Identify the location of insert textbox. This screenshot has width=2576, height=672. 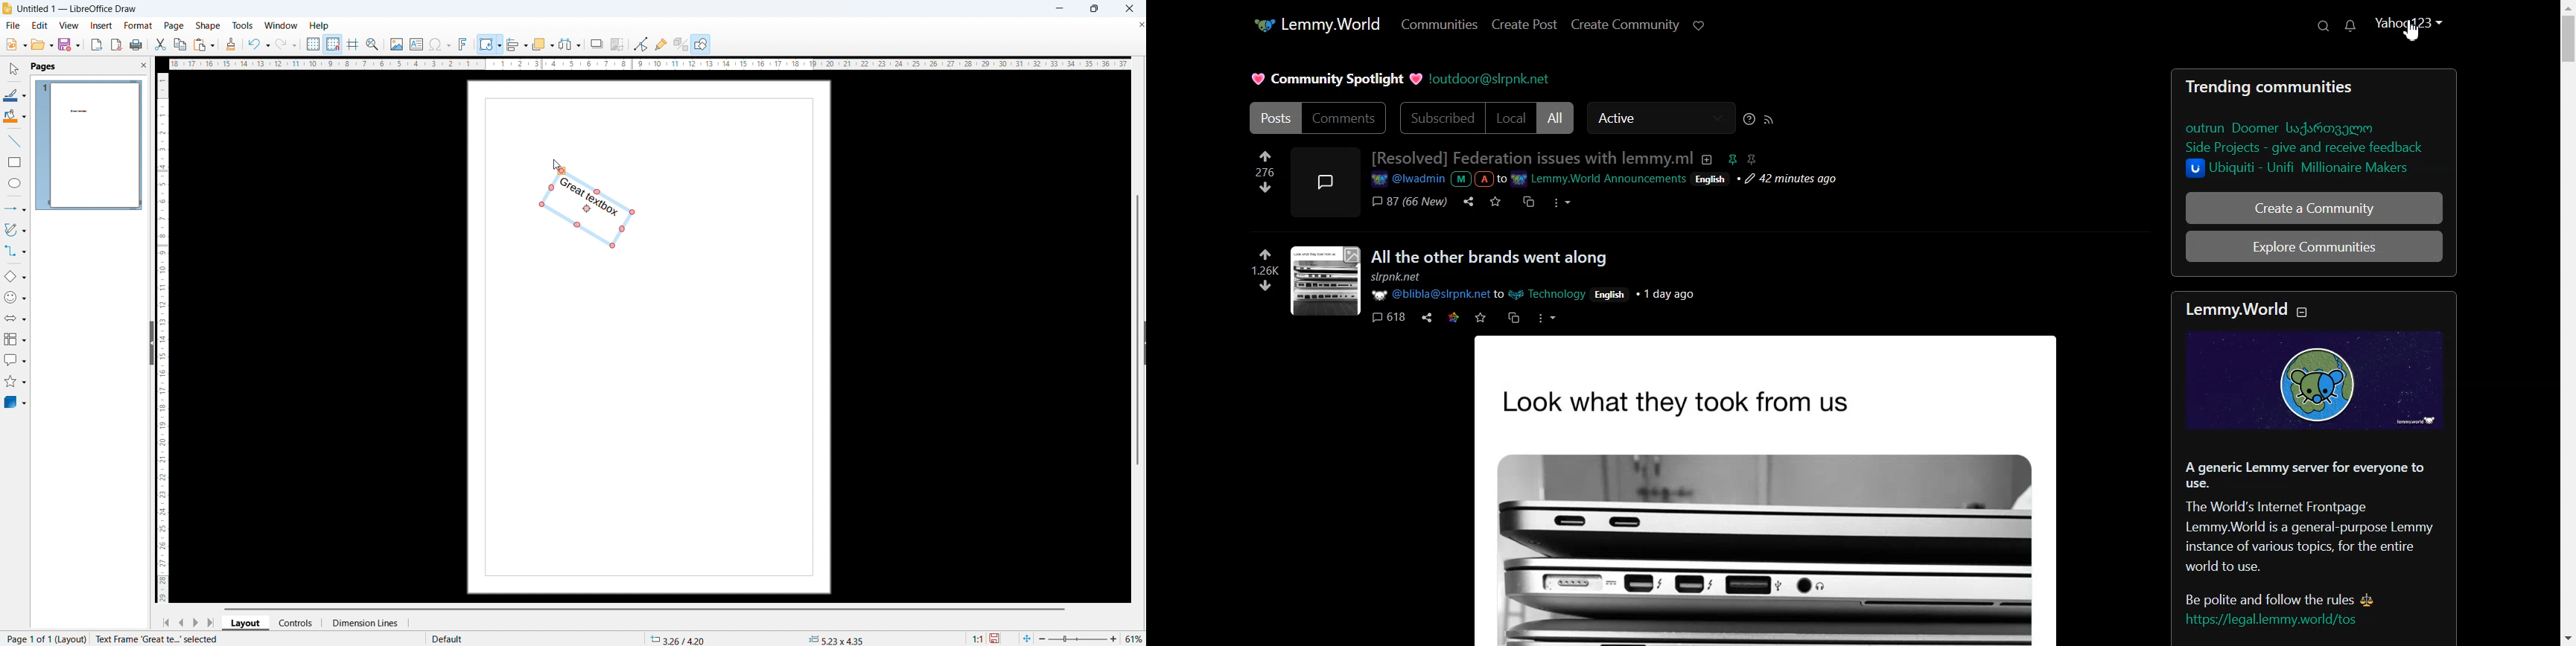
(417, 44).